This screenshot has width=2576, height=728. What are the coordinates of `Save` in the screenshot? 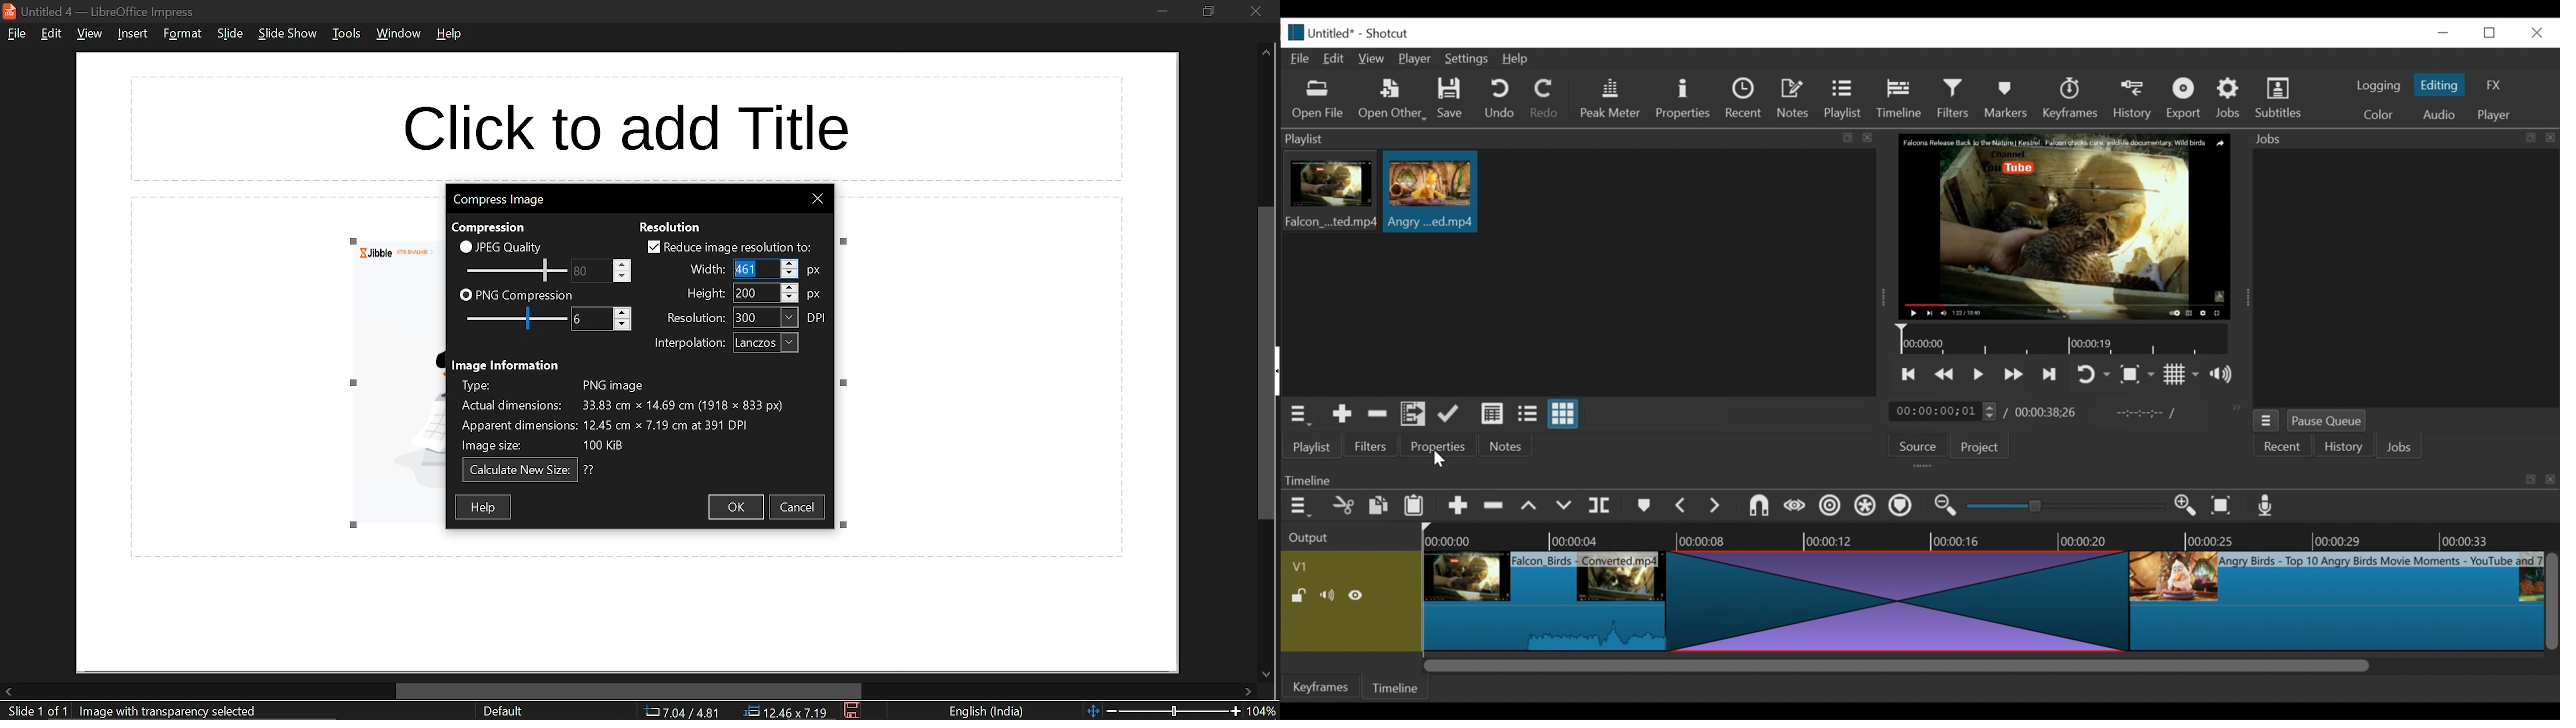 It's located at (1451, 100).